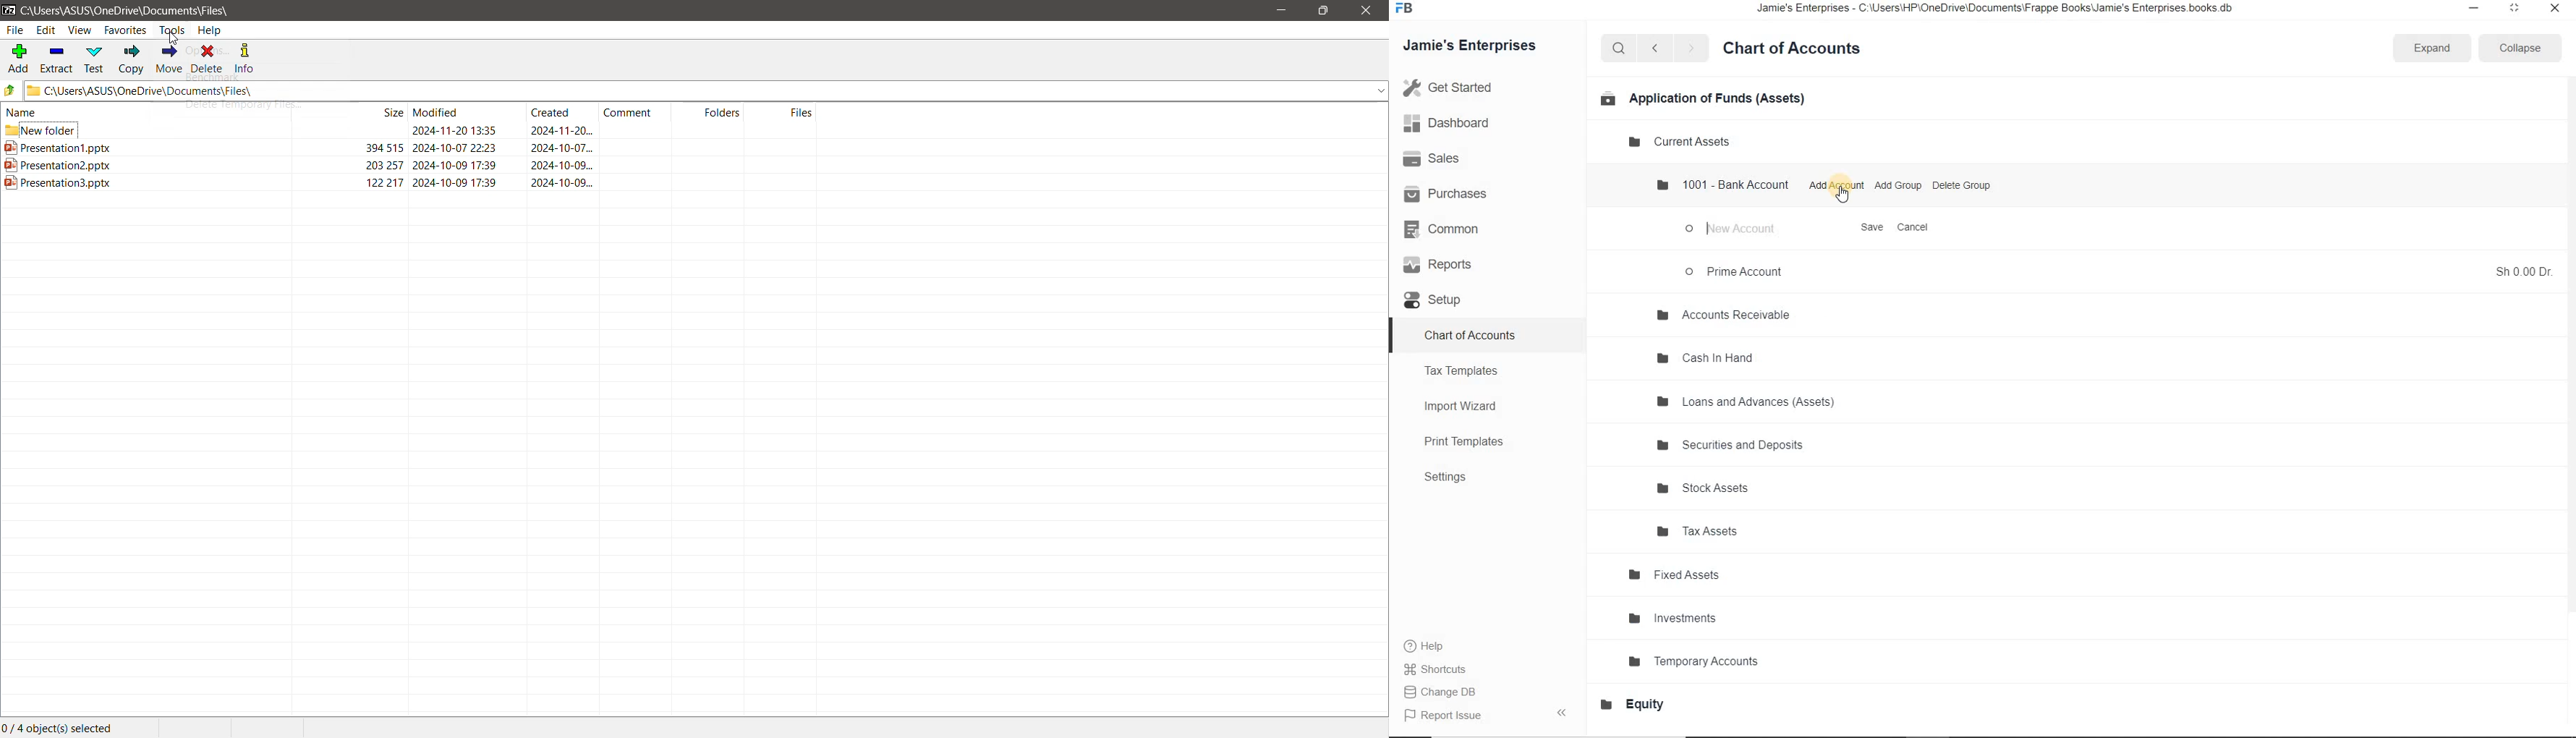  What do you see at coordinates (1843, 196) in the screenshot?
I see `cursor` at bounding box center [1843, 196].